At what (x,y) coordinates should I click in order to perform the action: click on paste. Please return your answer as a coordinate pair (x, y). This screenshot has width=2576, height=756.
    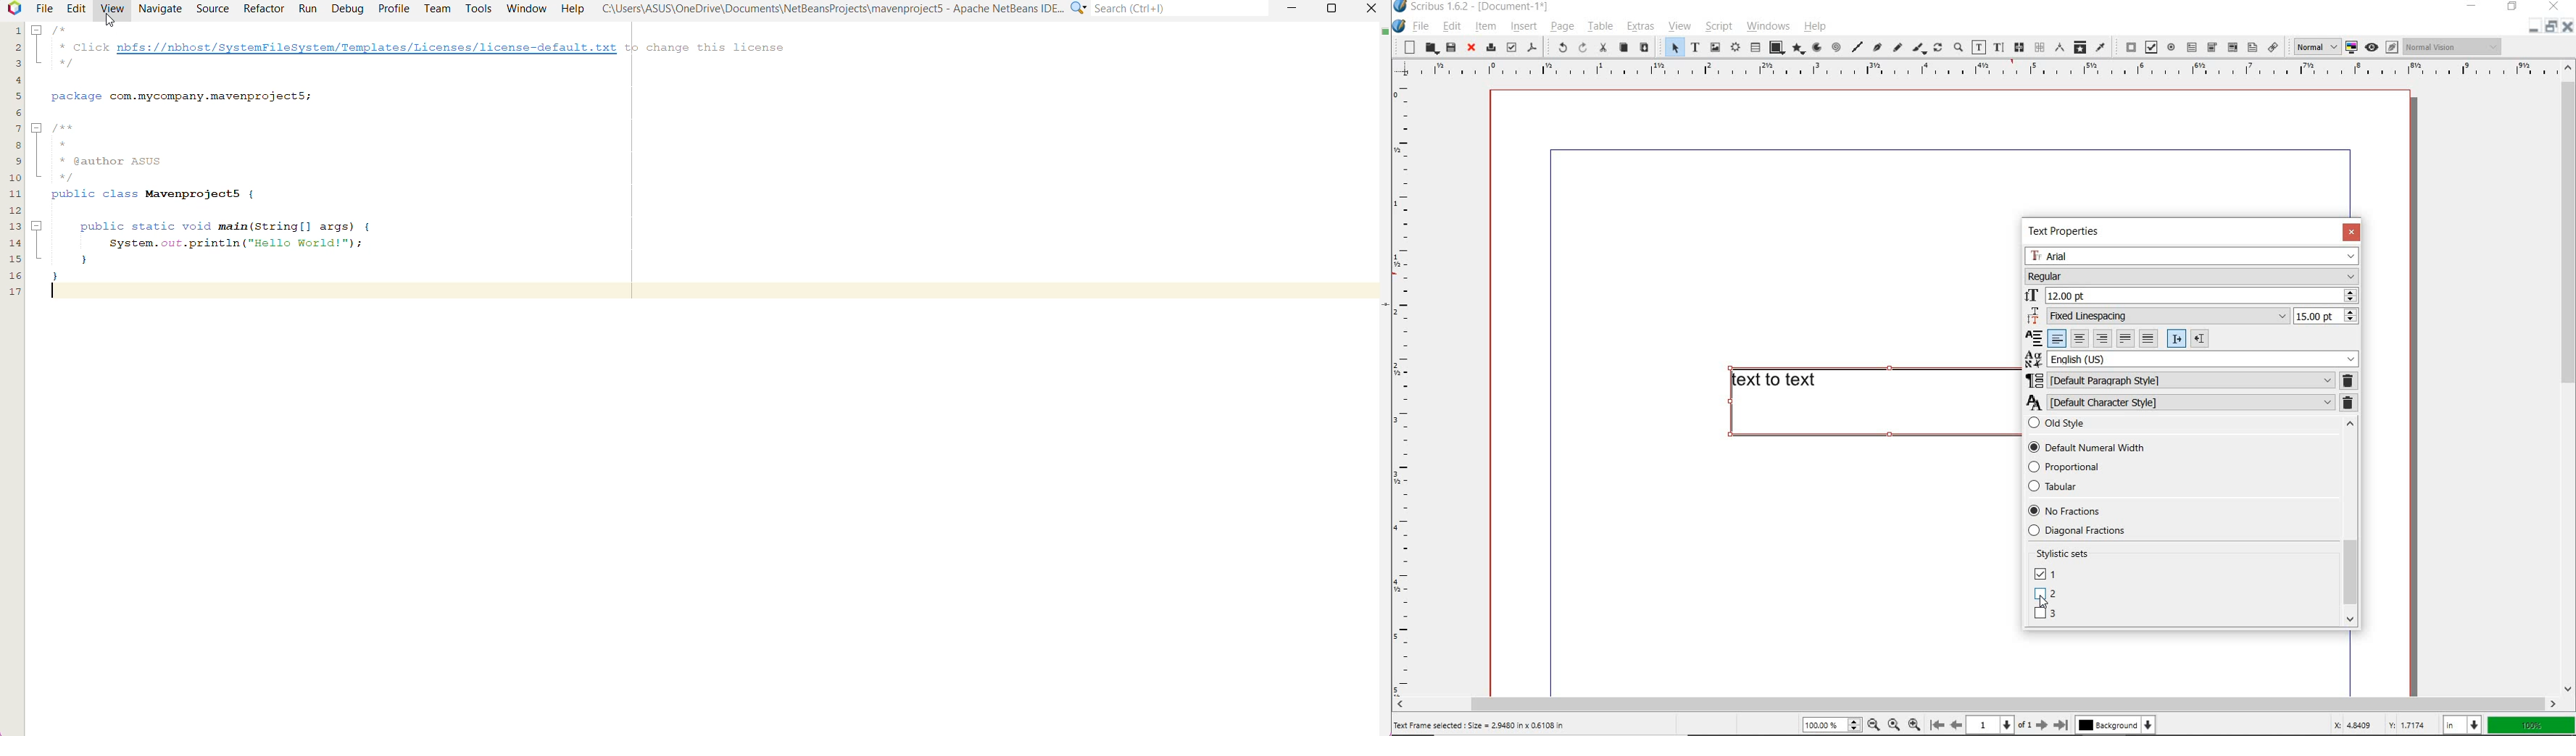
    Looking at the image, I should click on (1643, 48).